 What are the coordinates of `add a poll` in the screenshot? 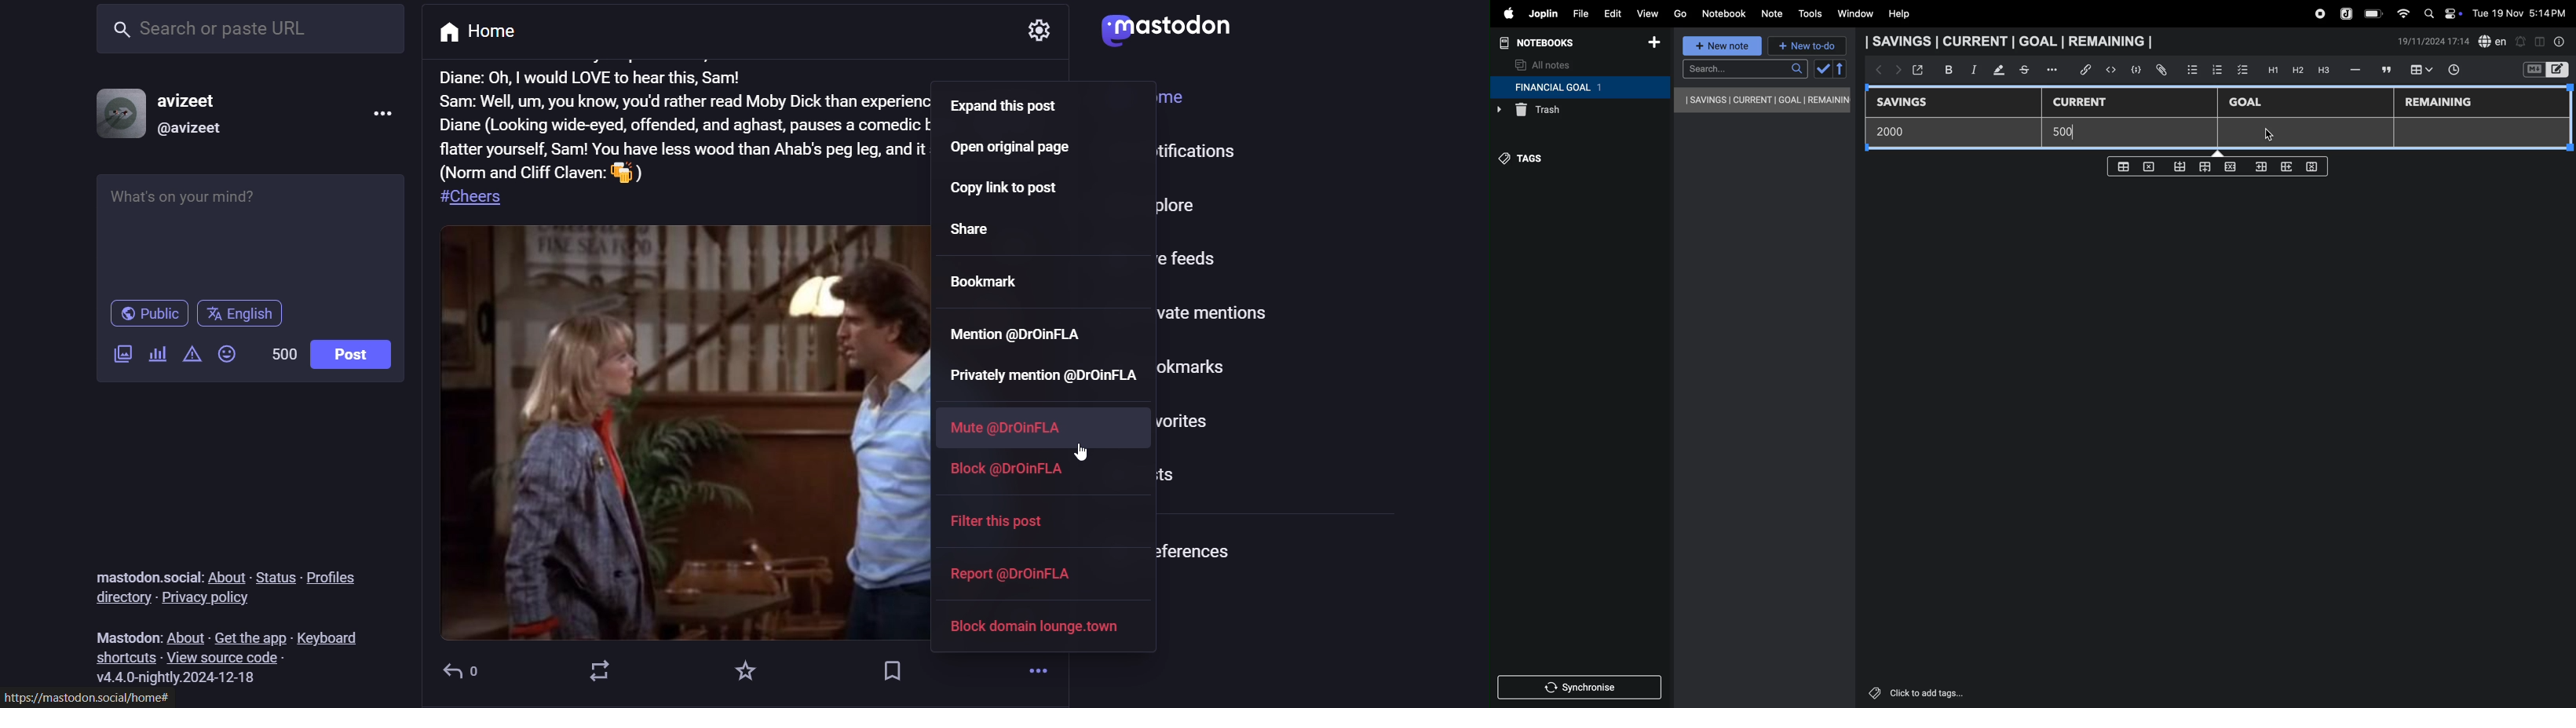 It's located at (157, 355).